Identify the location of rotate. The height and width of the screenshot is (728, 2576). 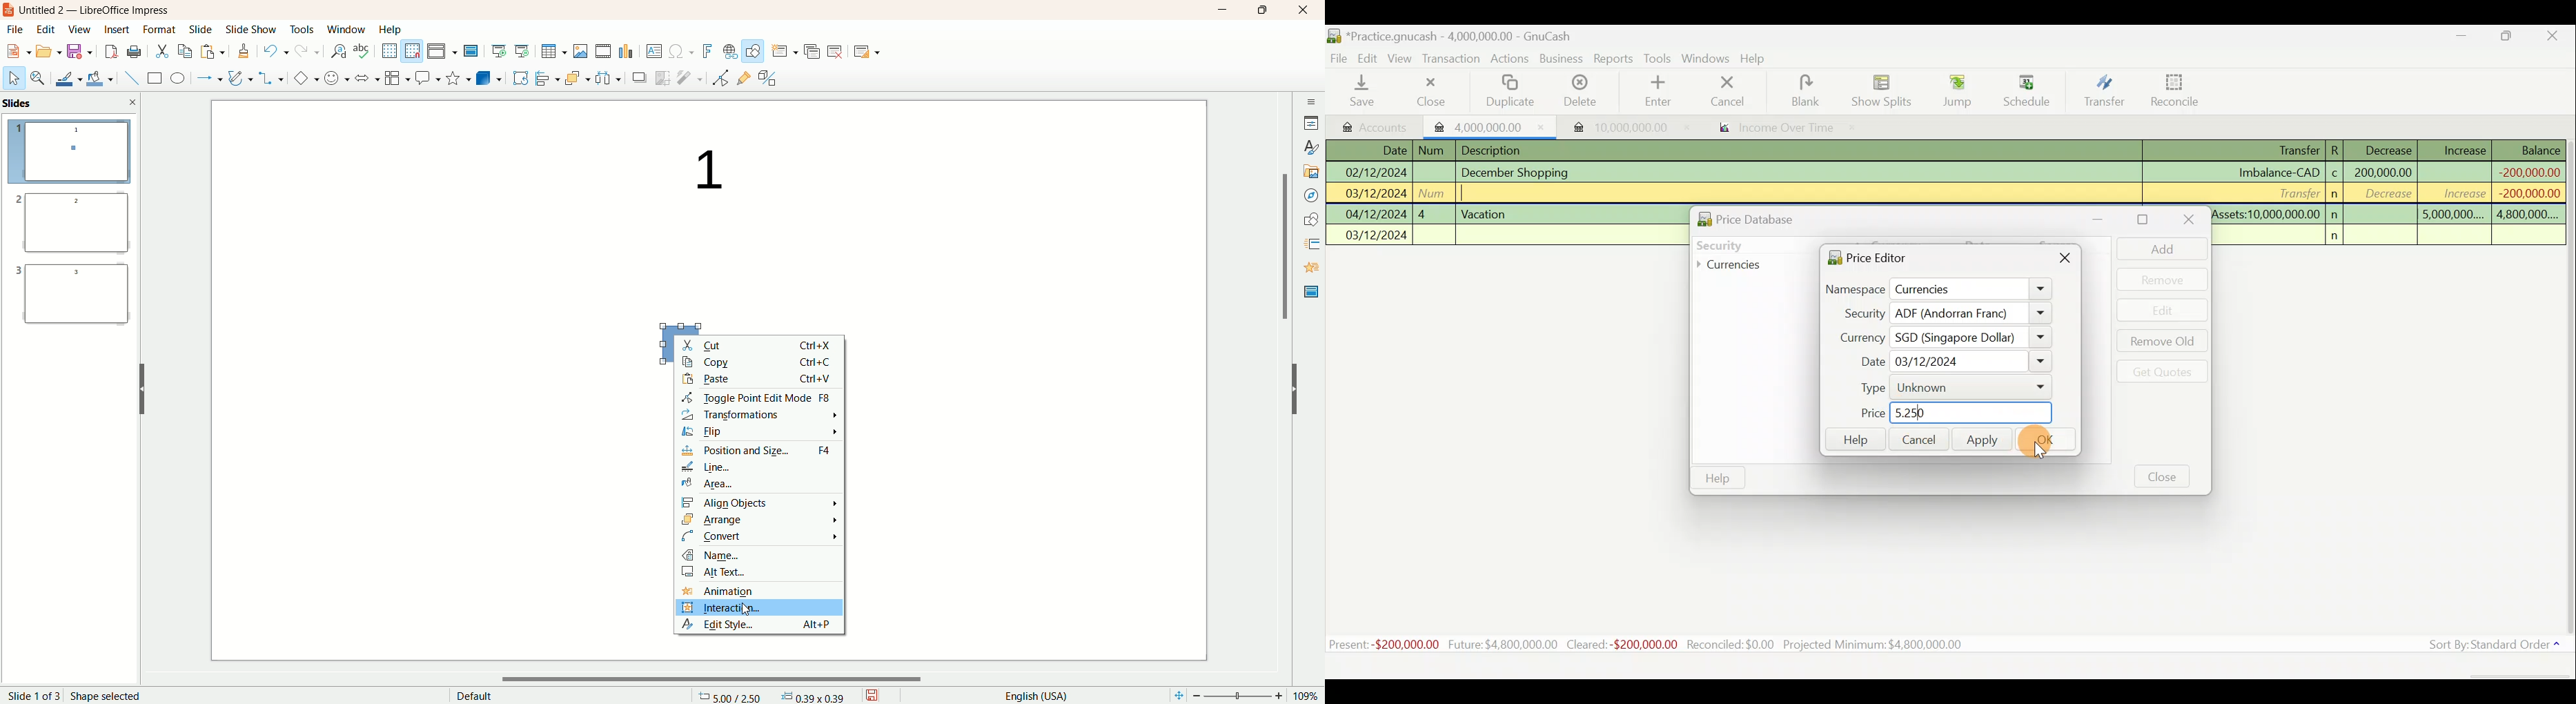
(520, 77).